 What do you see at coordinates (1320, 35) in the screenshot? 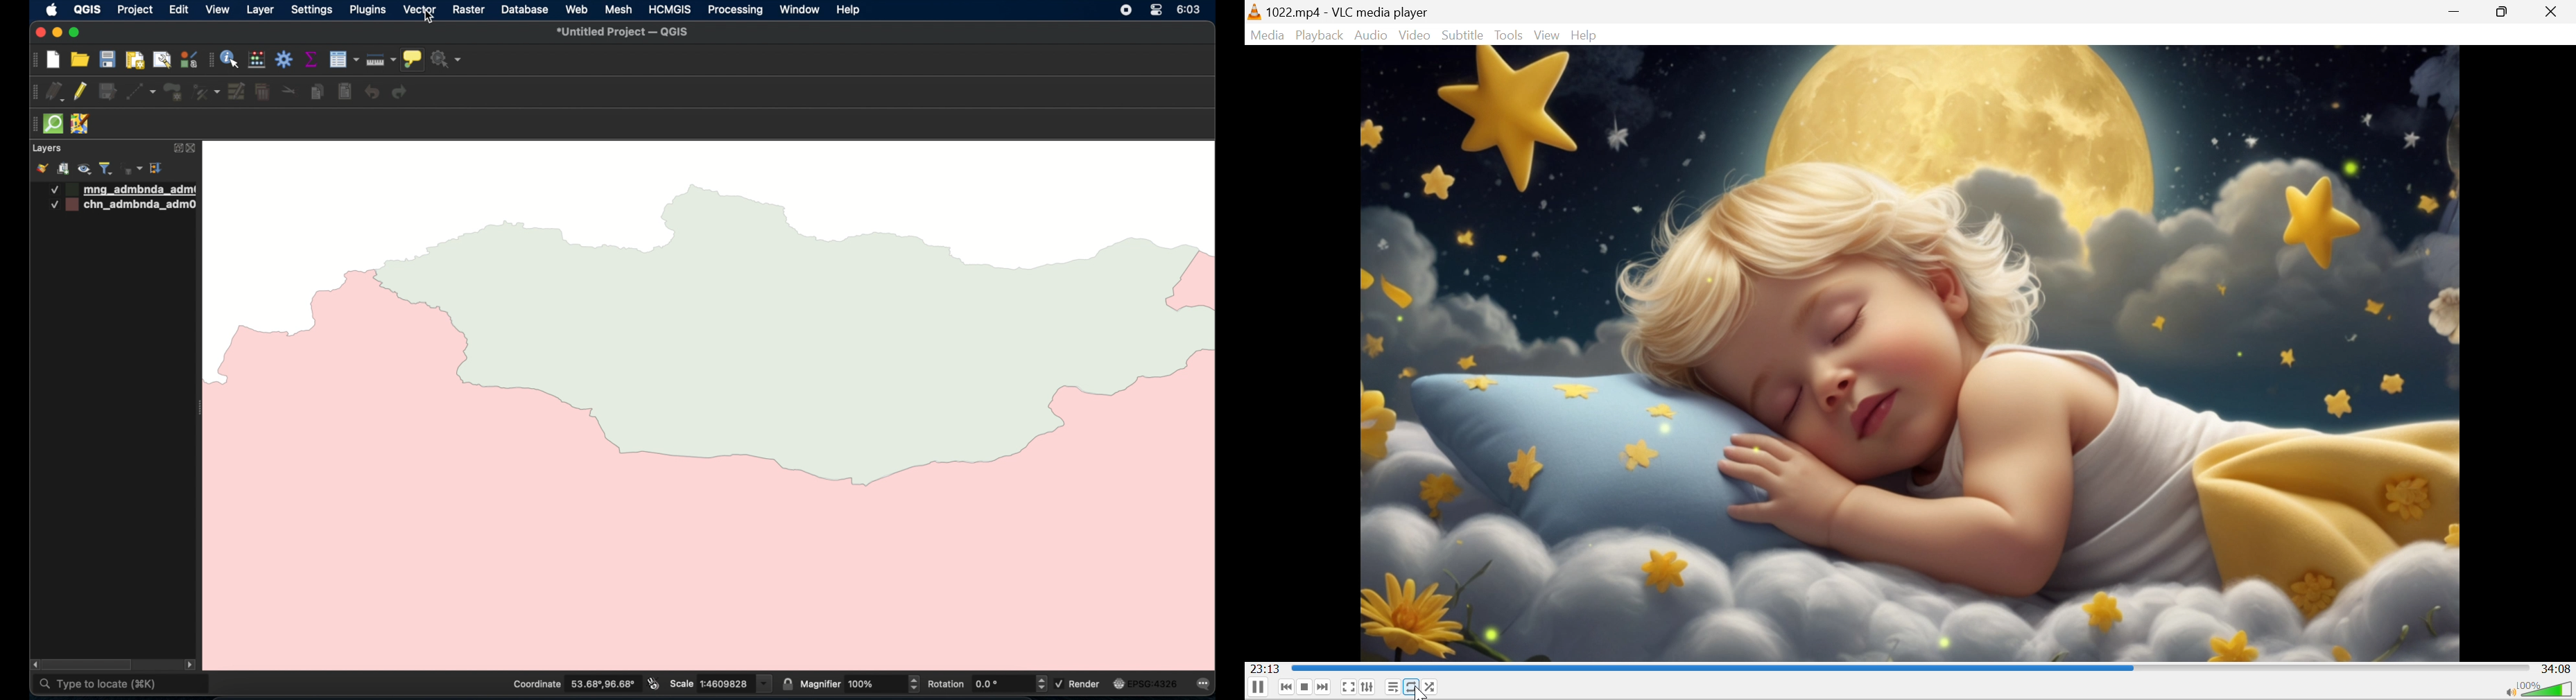
I see `Playback` at bounding box center [1320, 35].